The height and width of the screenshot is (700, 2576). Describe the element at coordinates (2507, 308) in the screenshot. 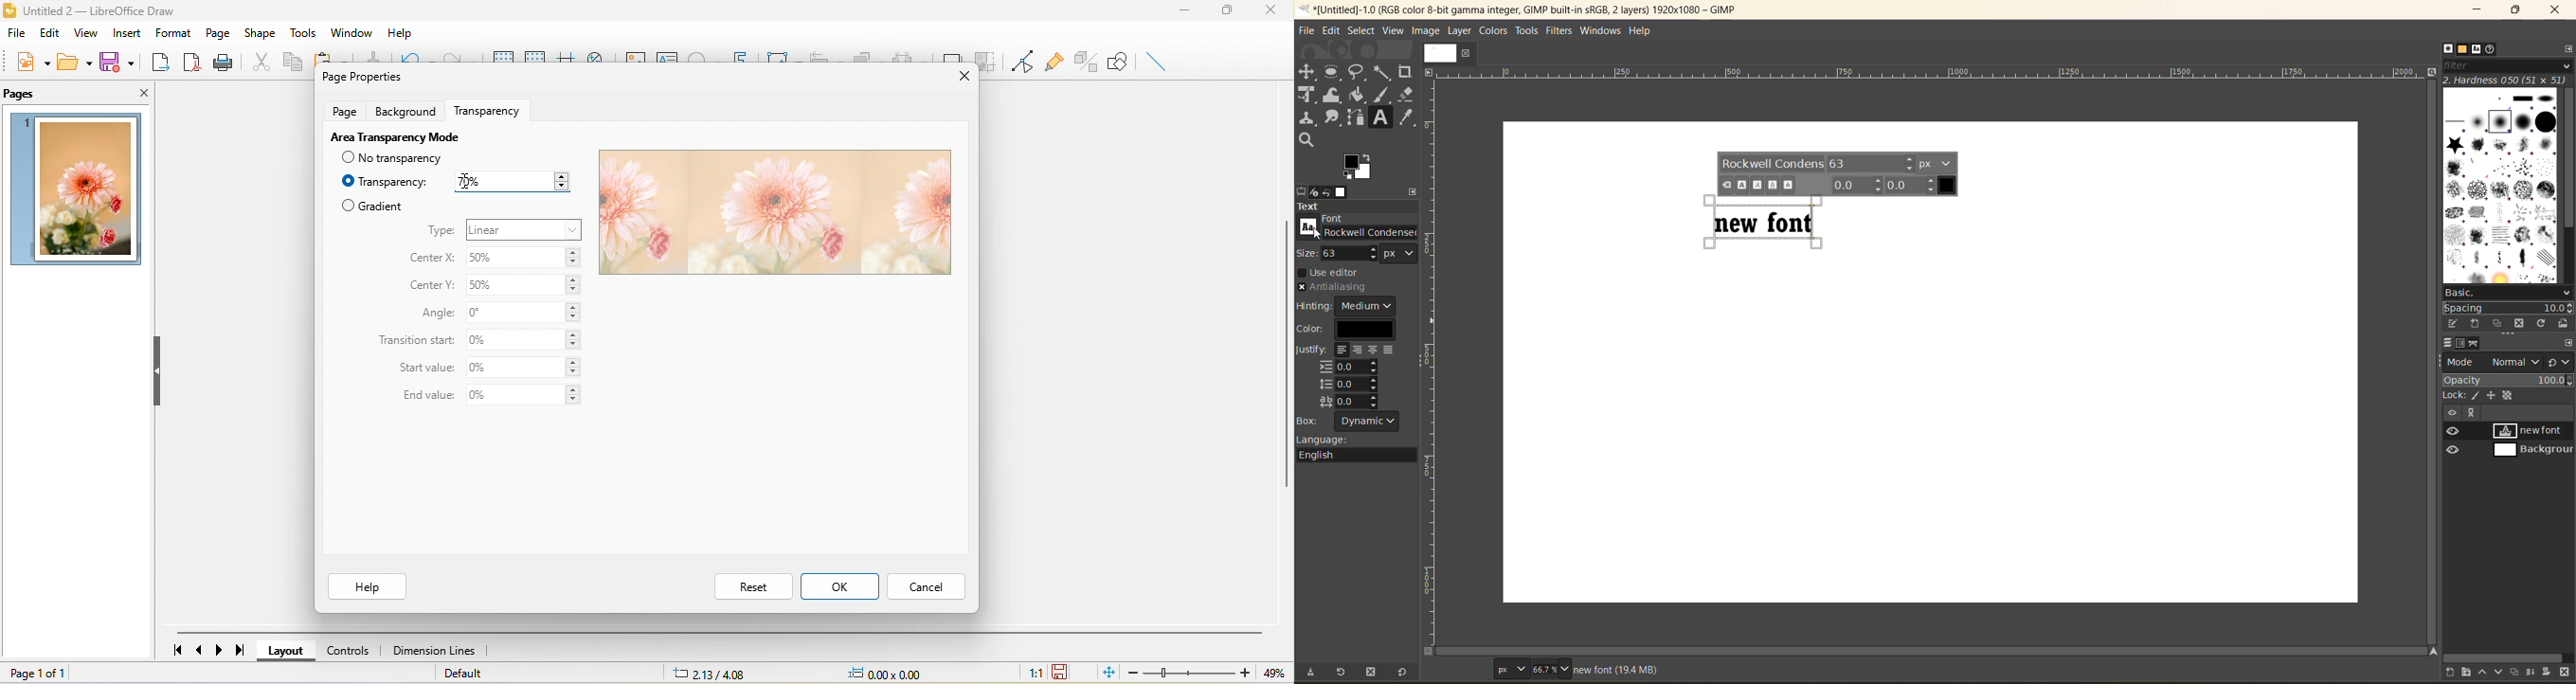

I see `spacing` at that location.